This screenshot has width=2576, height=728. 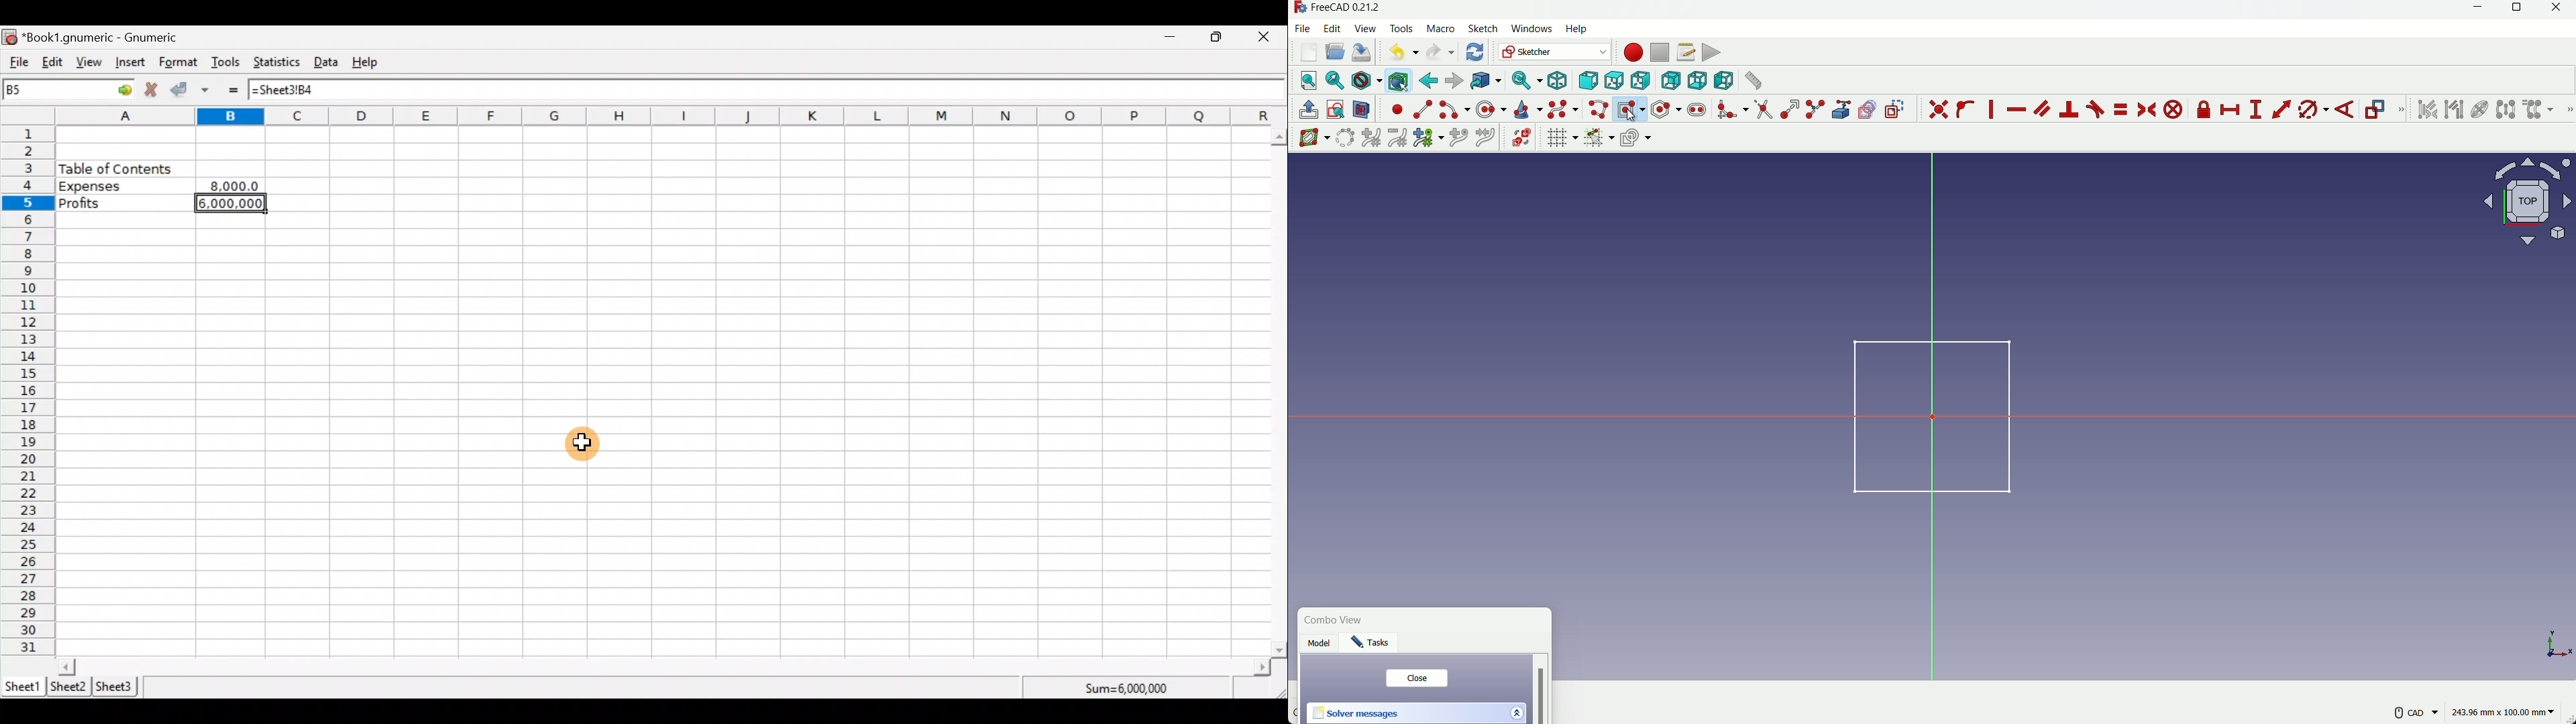 I want to click on axis, so click(x=2556, y=638).